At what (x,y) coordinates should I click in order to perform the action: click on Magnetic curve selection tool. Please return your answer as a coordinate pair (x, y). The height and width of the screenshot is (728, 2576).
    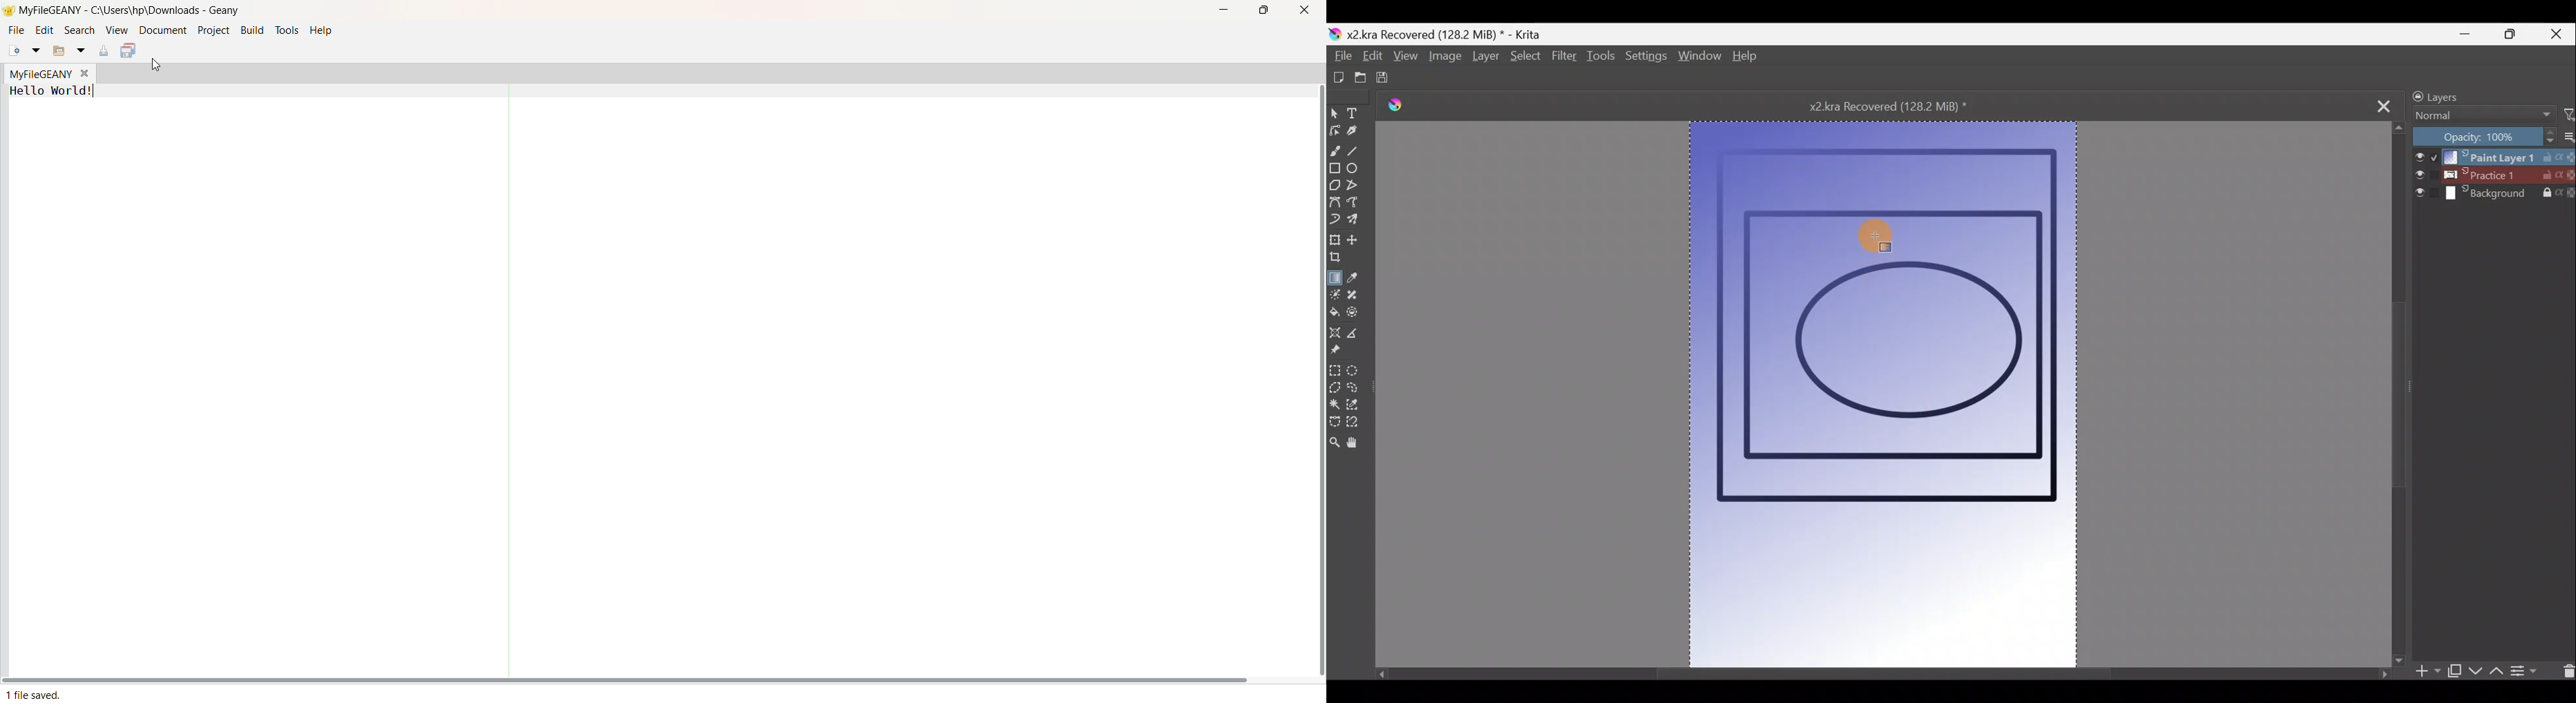
    Looking at the image, I should click on (1354, 428).